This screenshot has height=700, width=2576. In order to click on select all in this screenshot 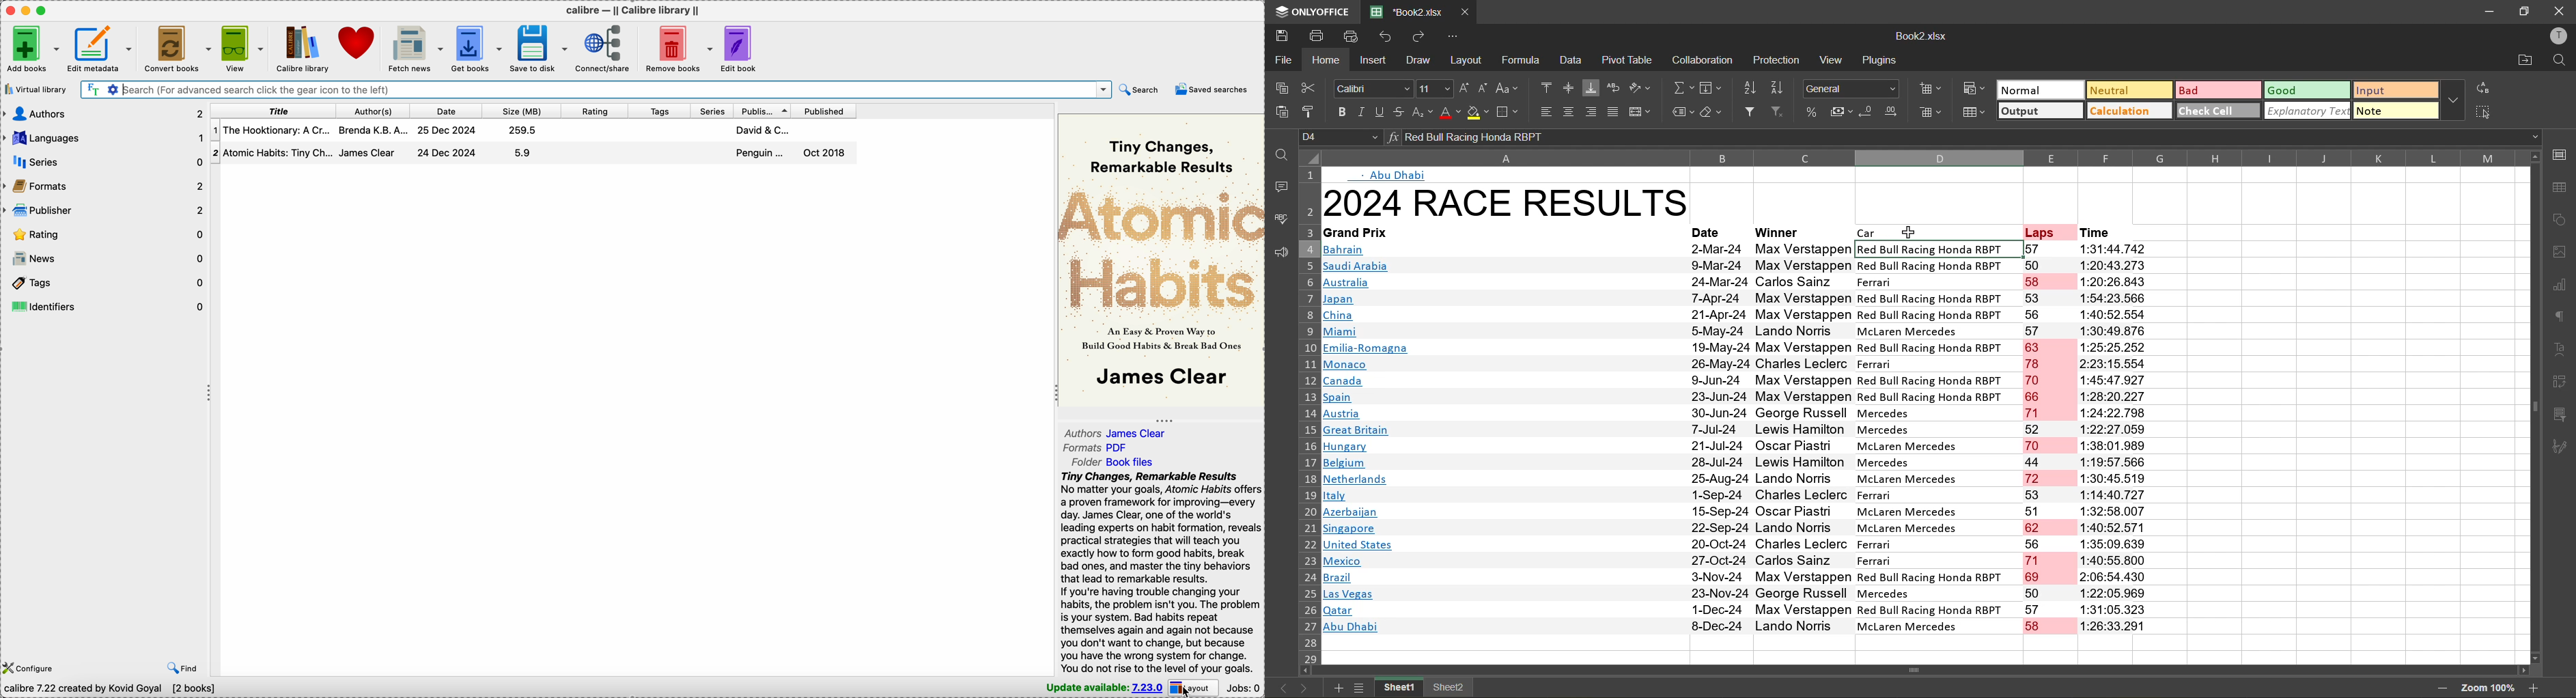, I will do `click(2483, 112)`.